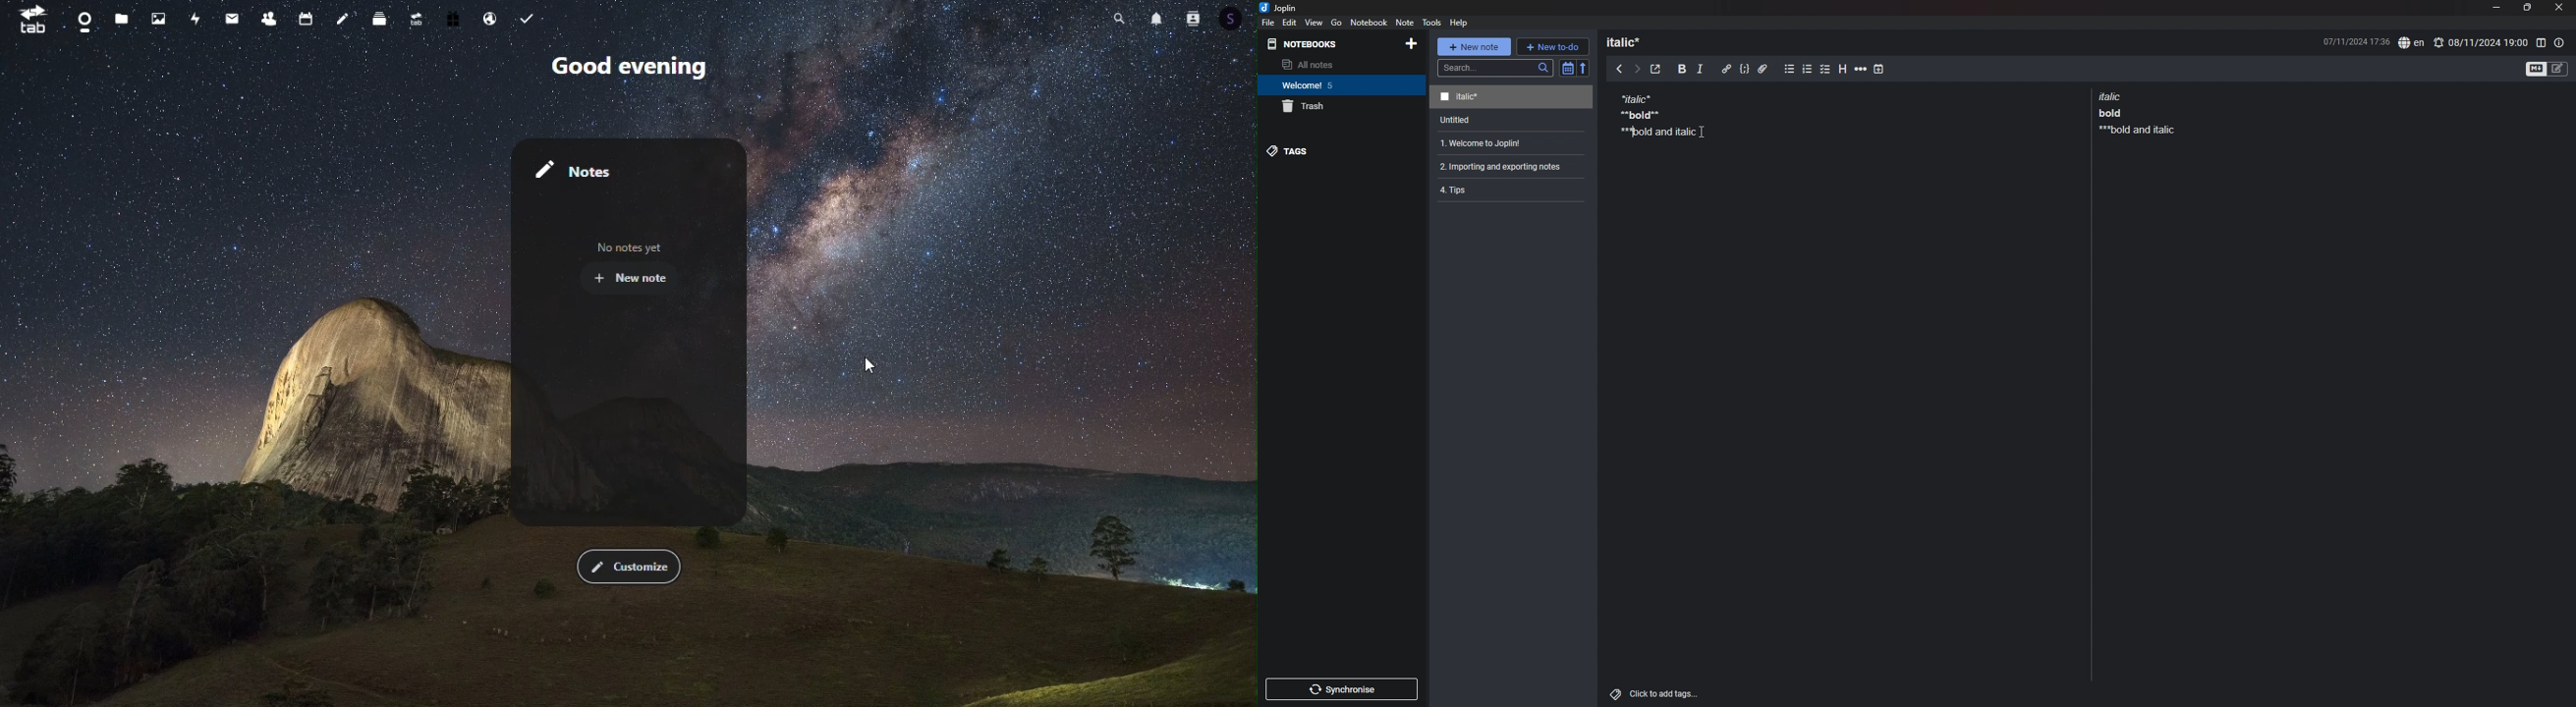 This screenshot has width=2576, height=728. Describe the element at coordinates (305, 19) in the screenshot. I see `Calendar` at that location.